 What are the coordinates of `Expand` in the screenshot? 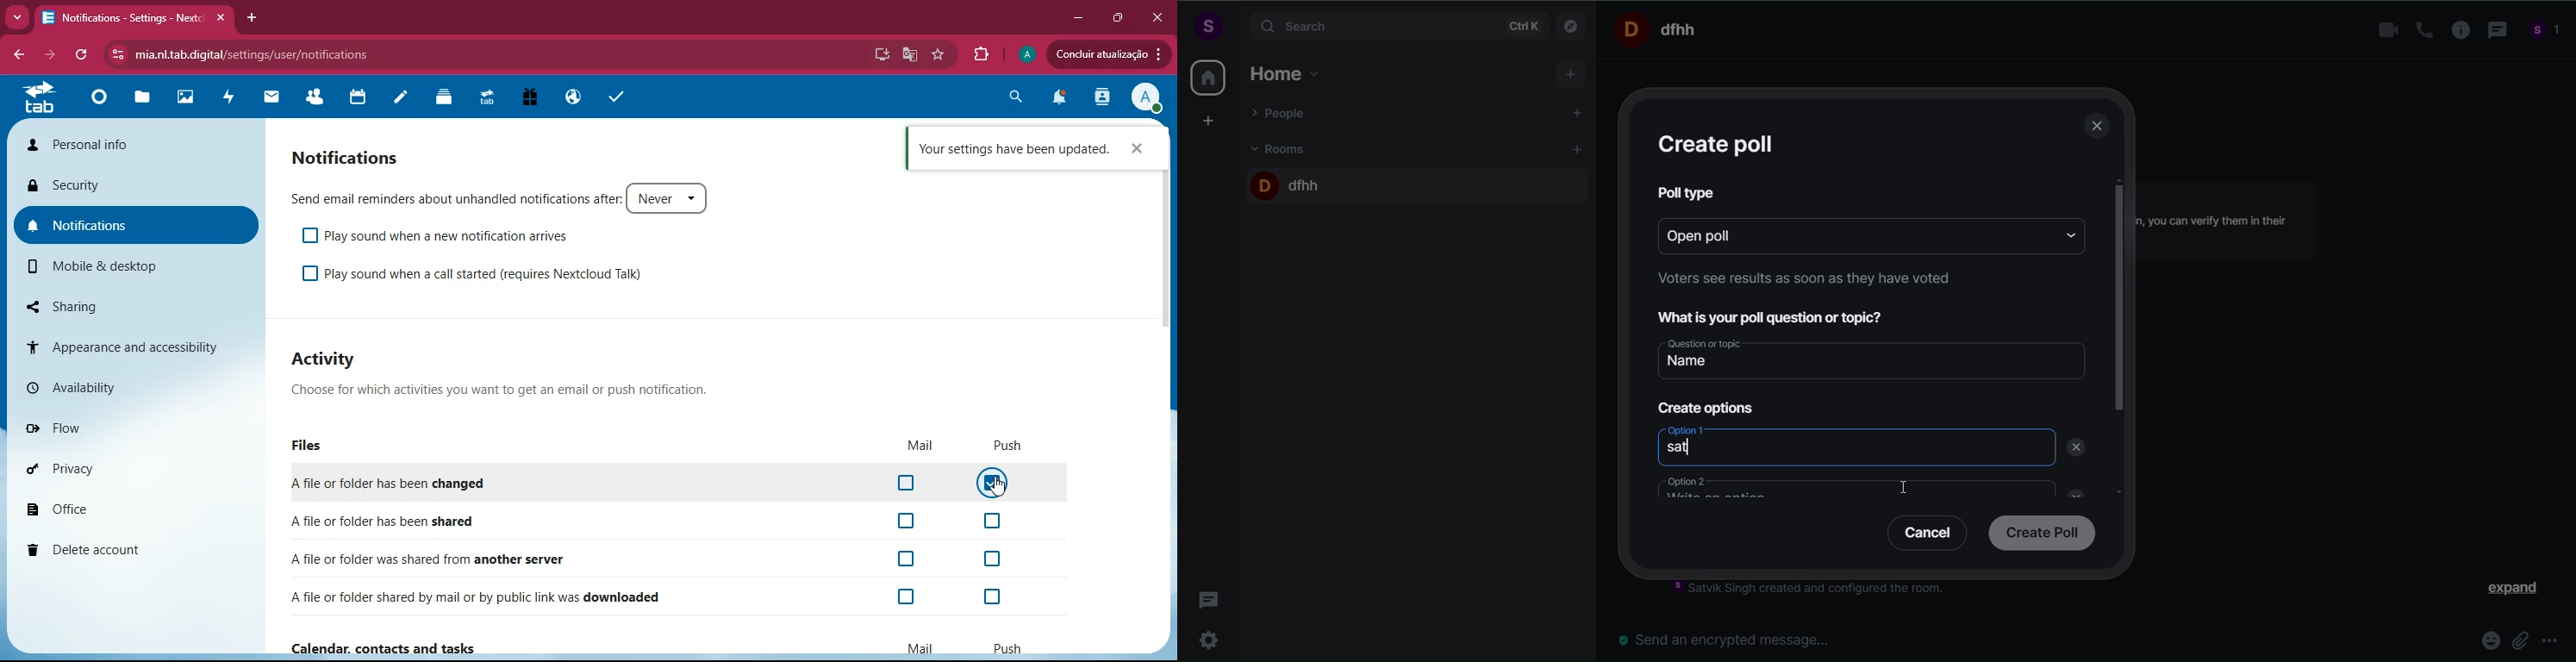 It's located at (2505, 591).